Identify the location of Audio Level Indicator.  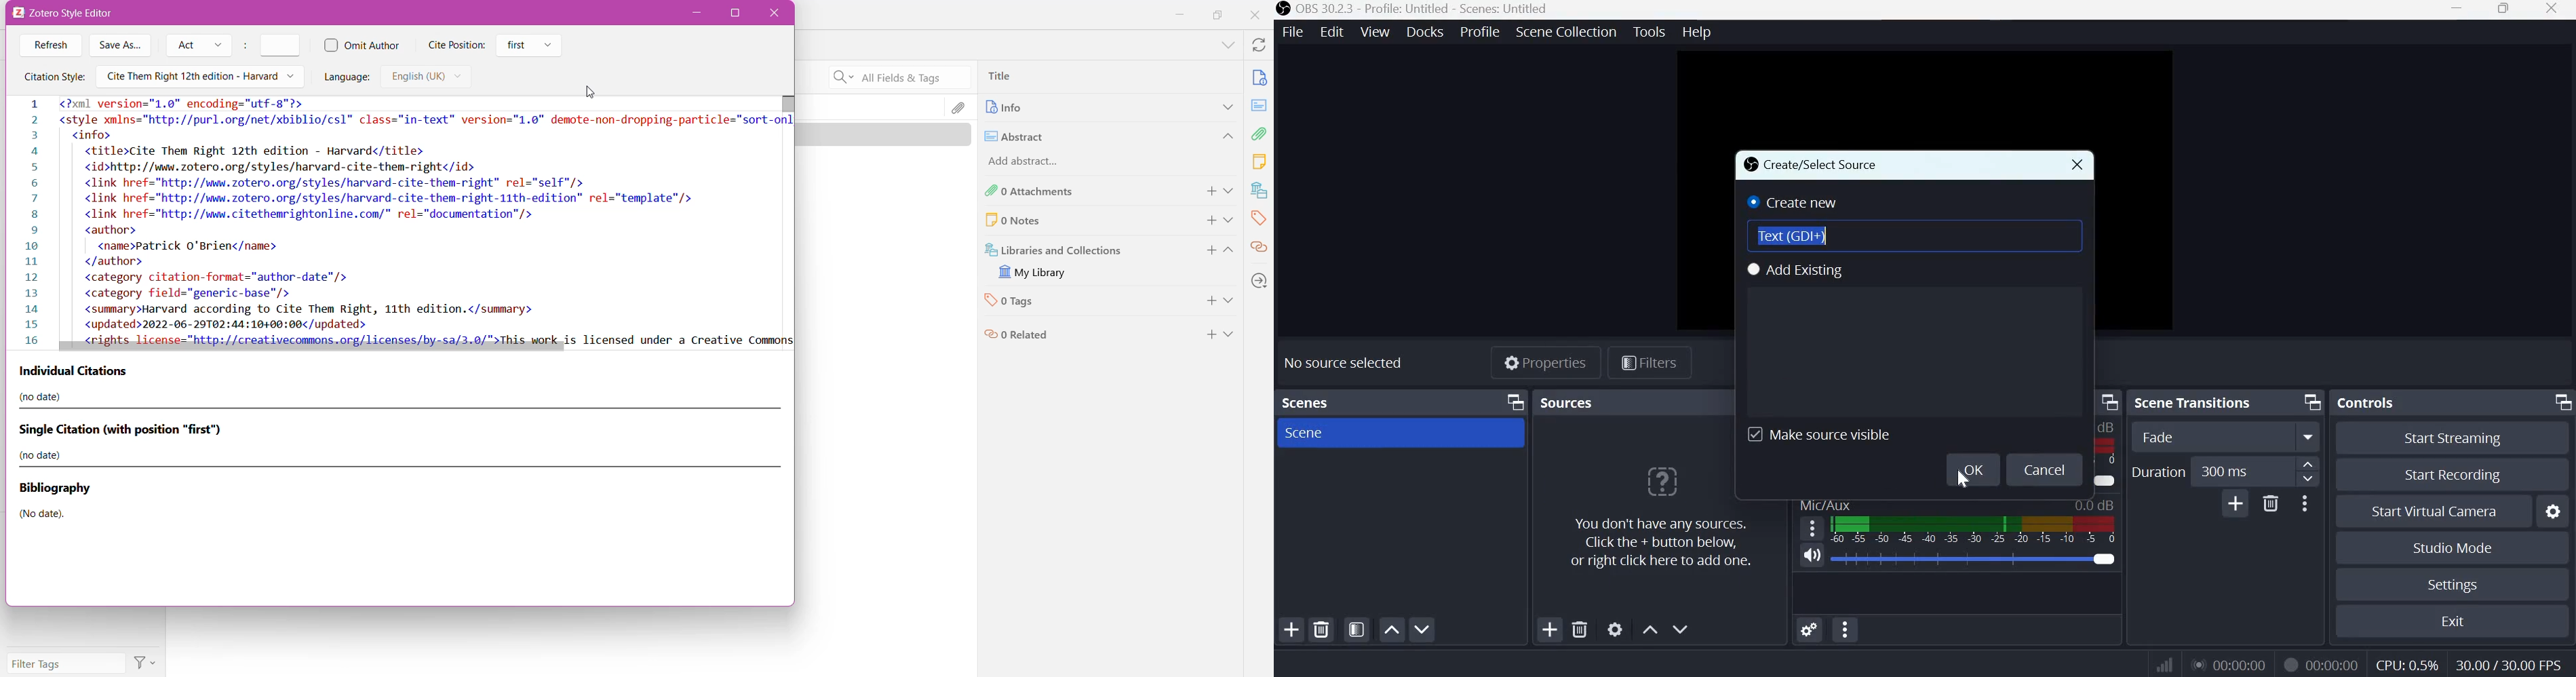
(2094, 504).